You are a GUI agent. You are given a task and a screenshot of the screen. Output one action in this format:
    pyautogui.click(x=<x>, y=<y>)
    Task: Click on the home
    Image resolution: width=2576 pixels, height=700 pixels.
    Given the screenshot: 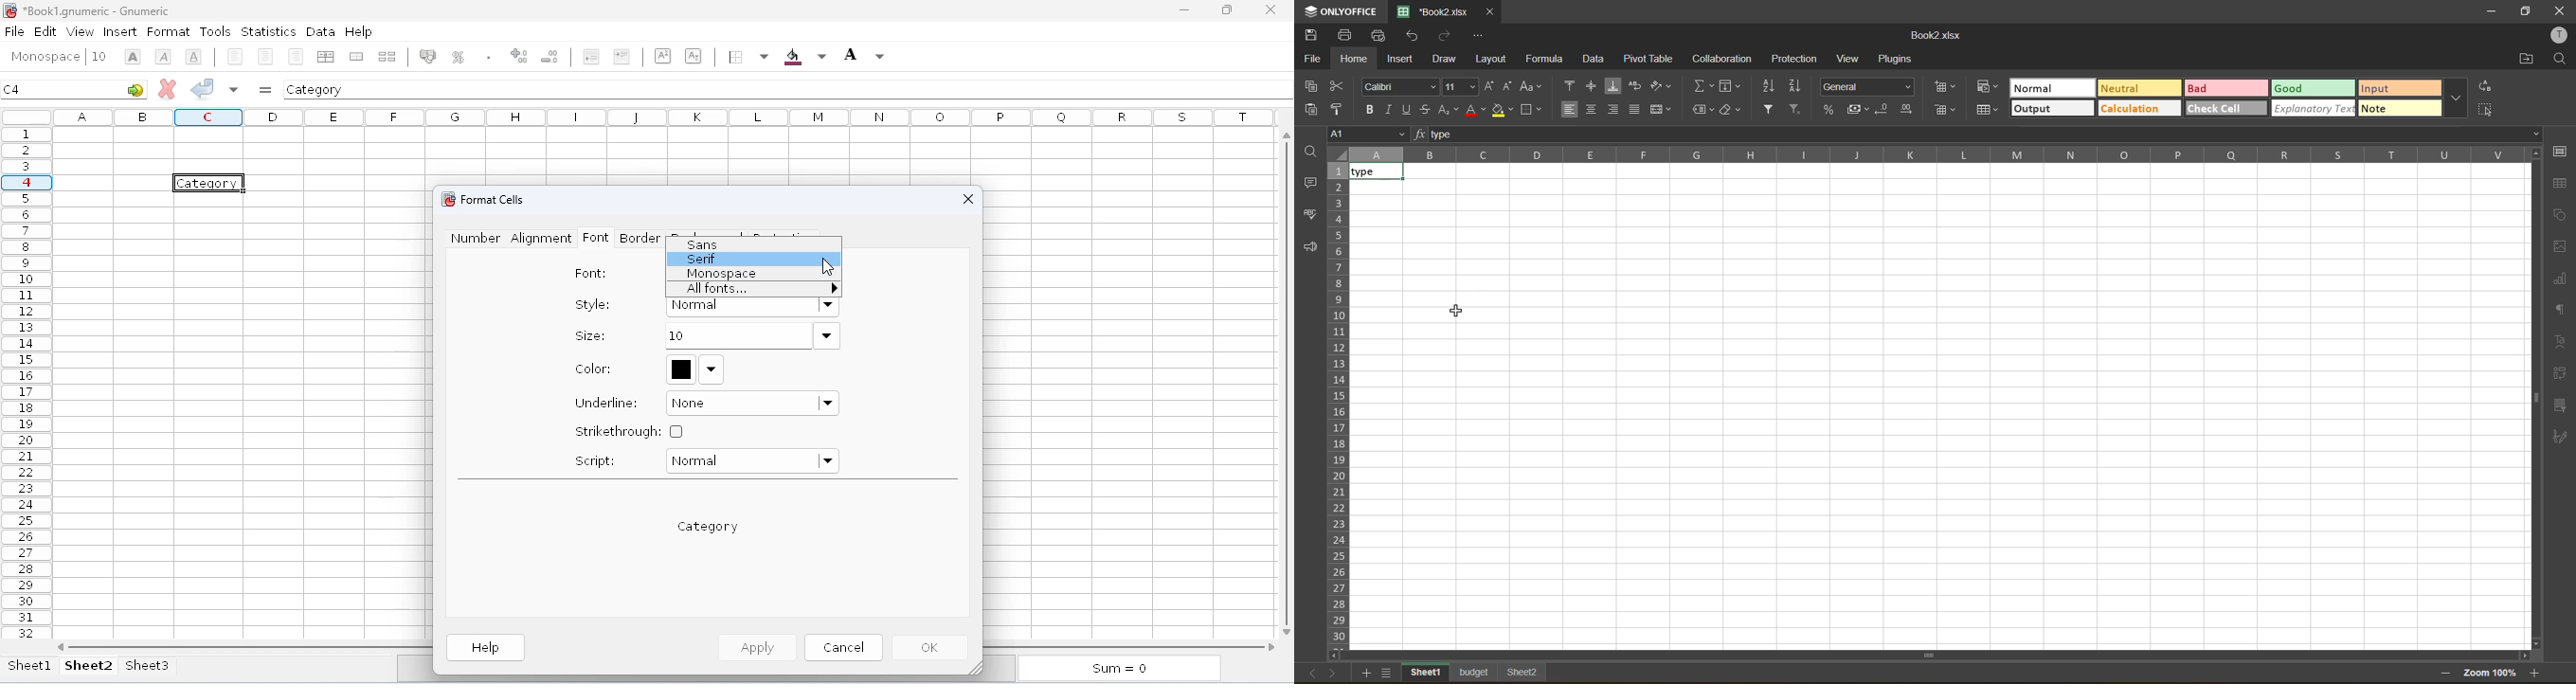 What is the action you would take?
    pyautogui.click(x=1354, y=57)
    